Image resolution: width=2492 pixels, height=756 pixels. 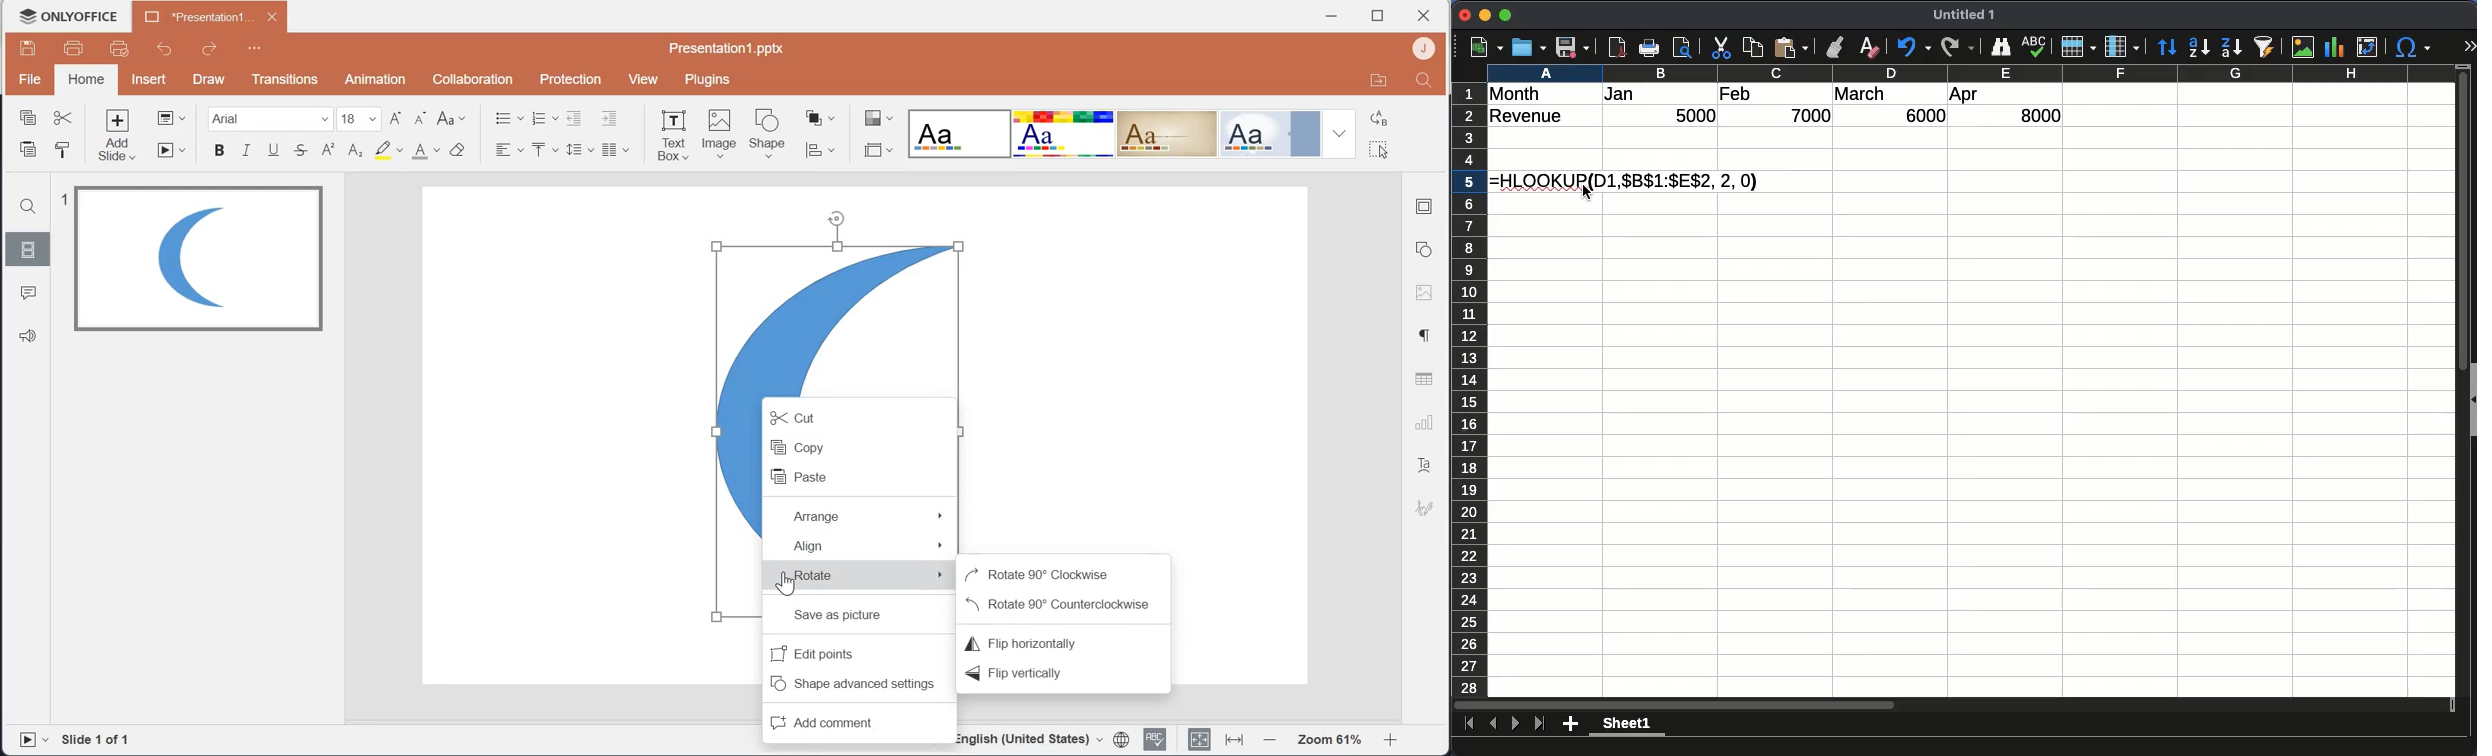 What do you see at coordinates (576, 118) in the screenshot?
I see `Decrease Indent` at bounding box center [576, 118].